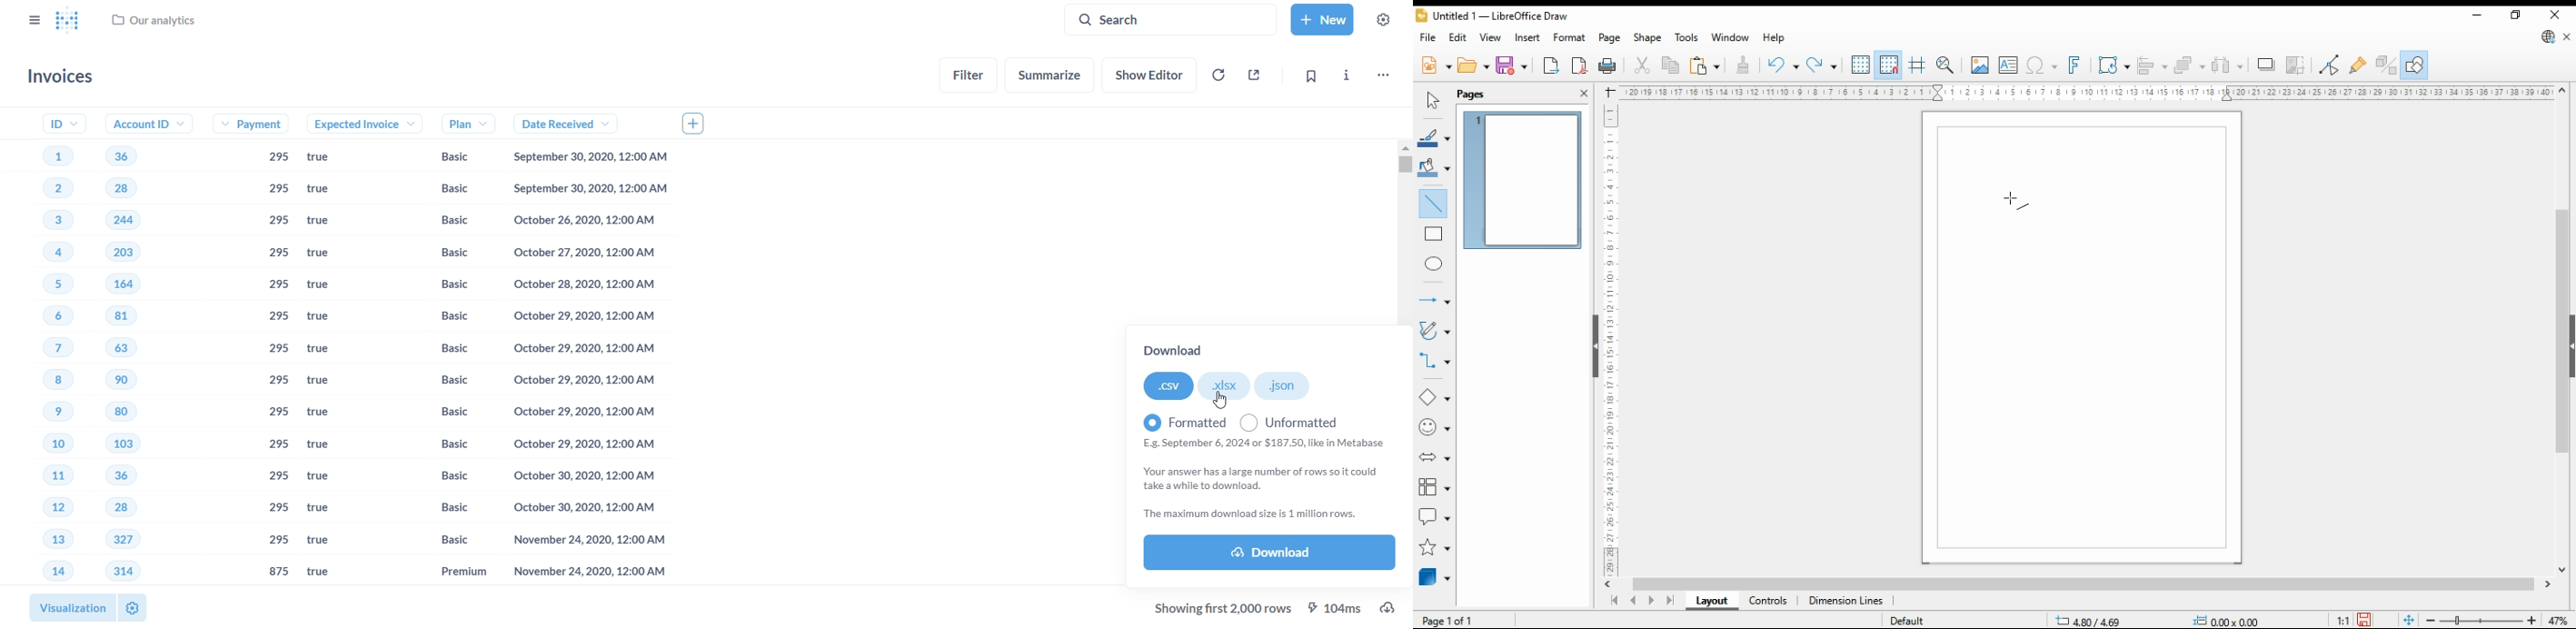 Image resolution: width=2576 pixels, height=644 pixels. Describe the element at coordinates (2229, 65) in the screenshot. I see `select at least three objects to distribute` at that location.